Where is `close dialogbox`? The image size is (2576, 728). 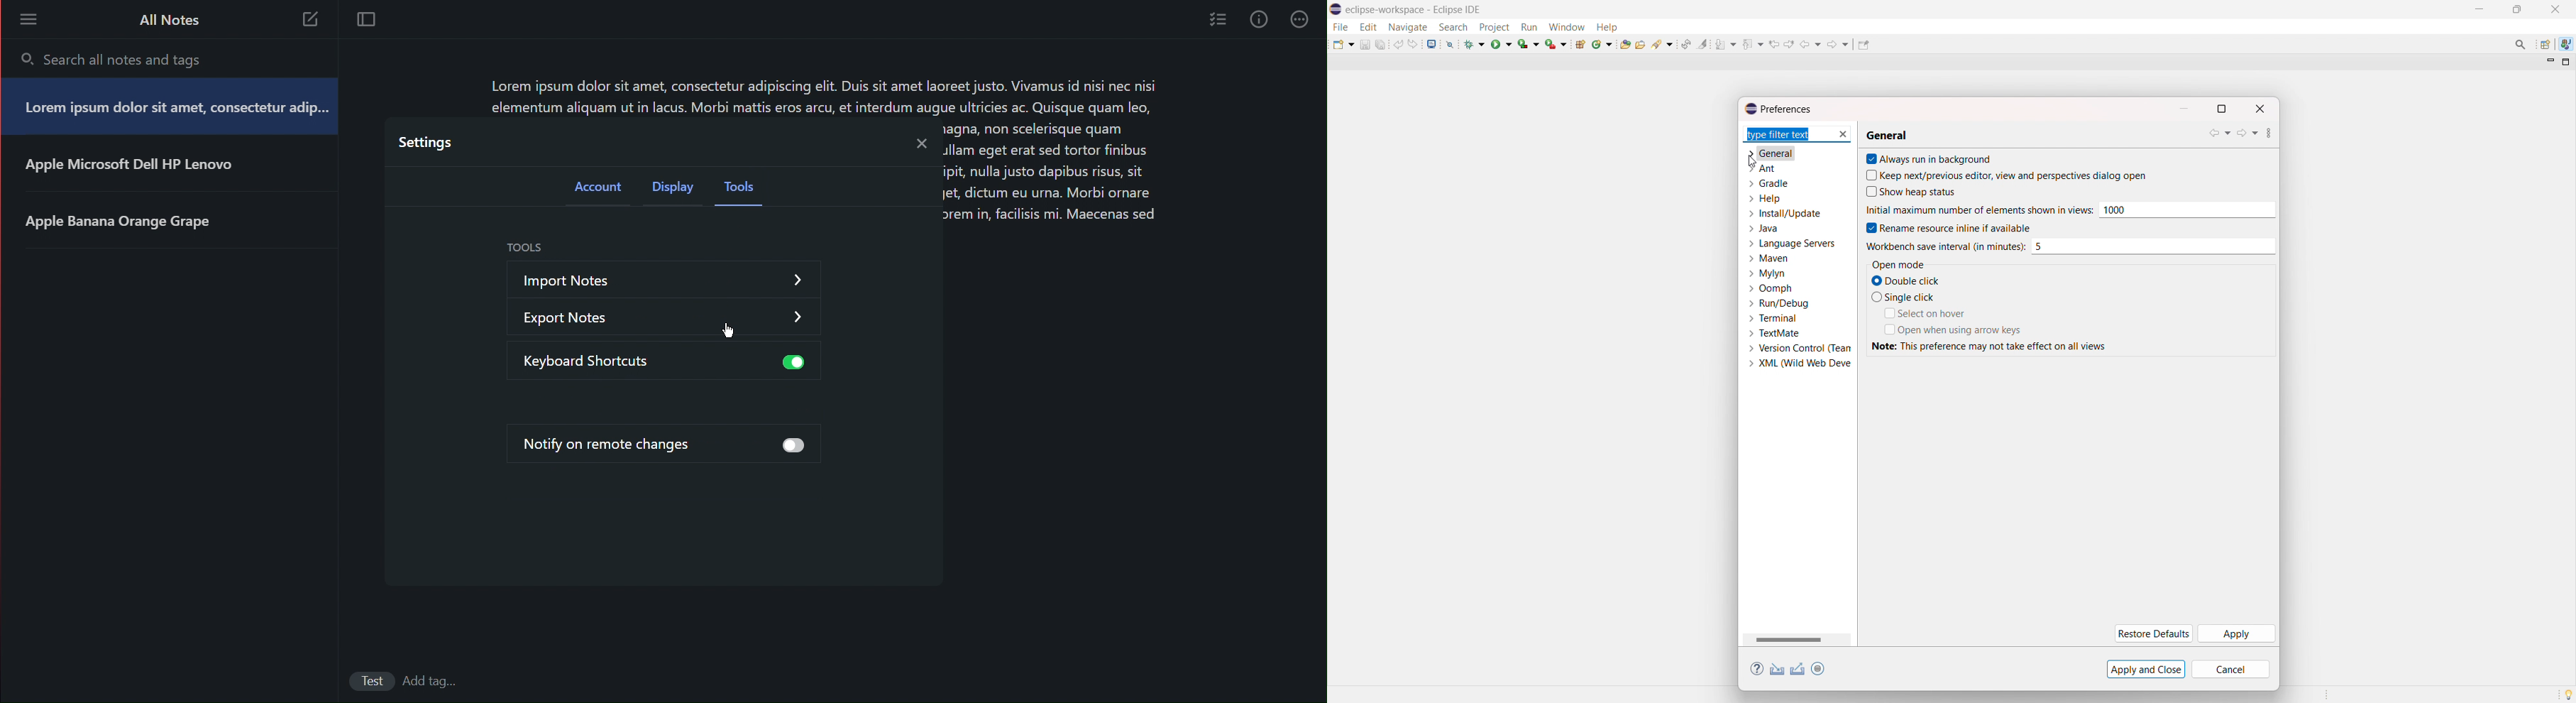
close dialogbox is located at coordinates (2259, 109).